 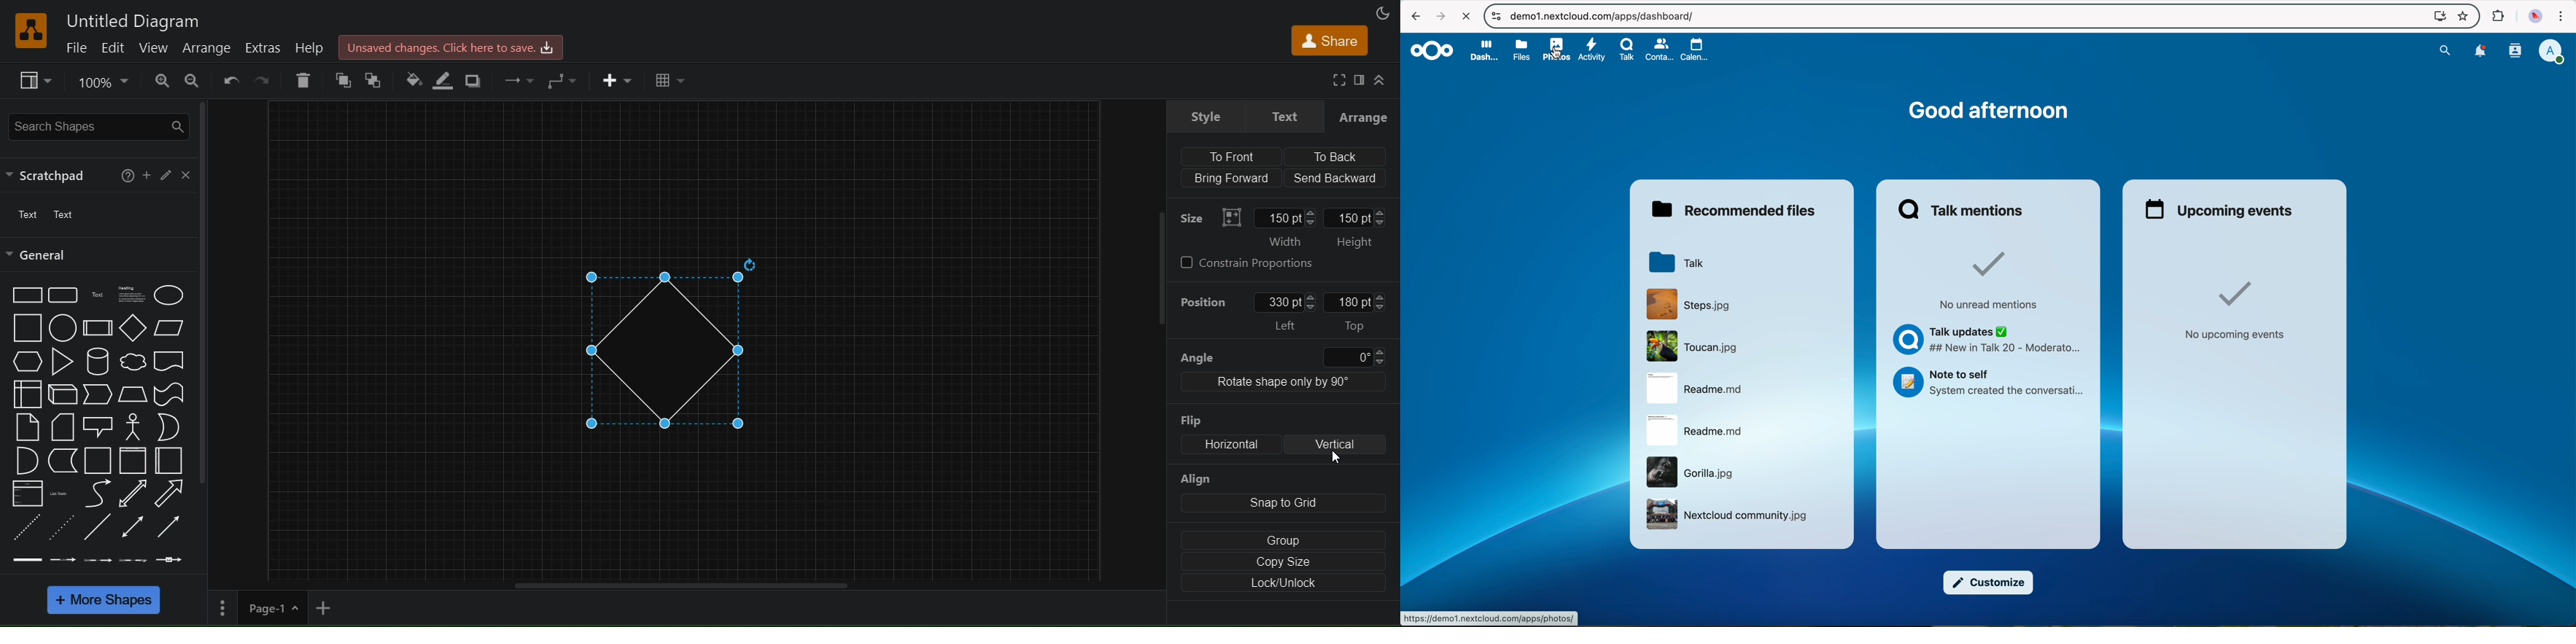 I want to click on text, so click(x=97, y=296).